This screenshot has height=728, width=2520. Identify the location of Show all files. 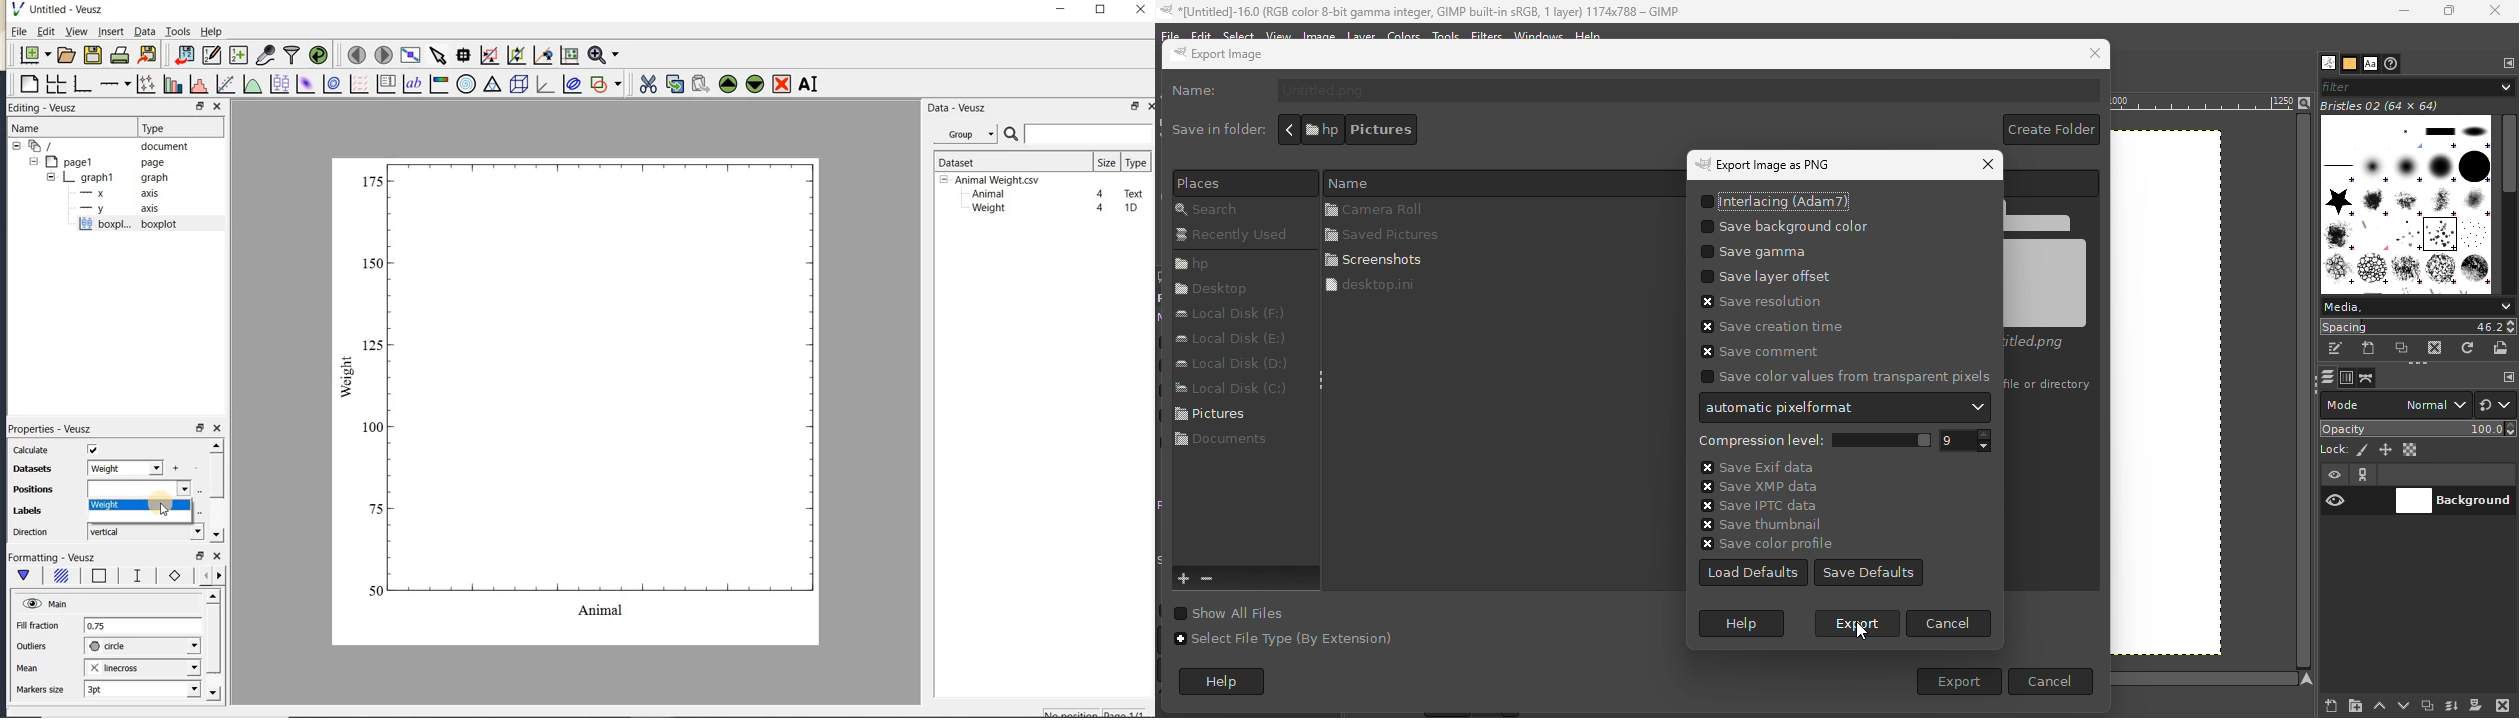
(1248, 612).